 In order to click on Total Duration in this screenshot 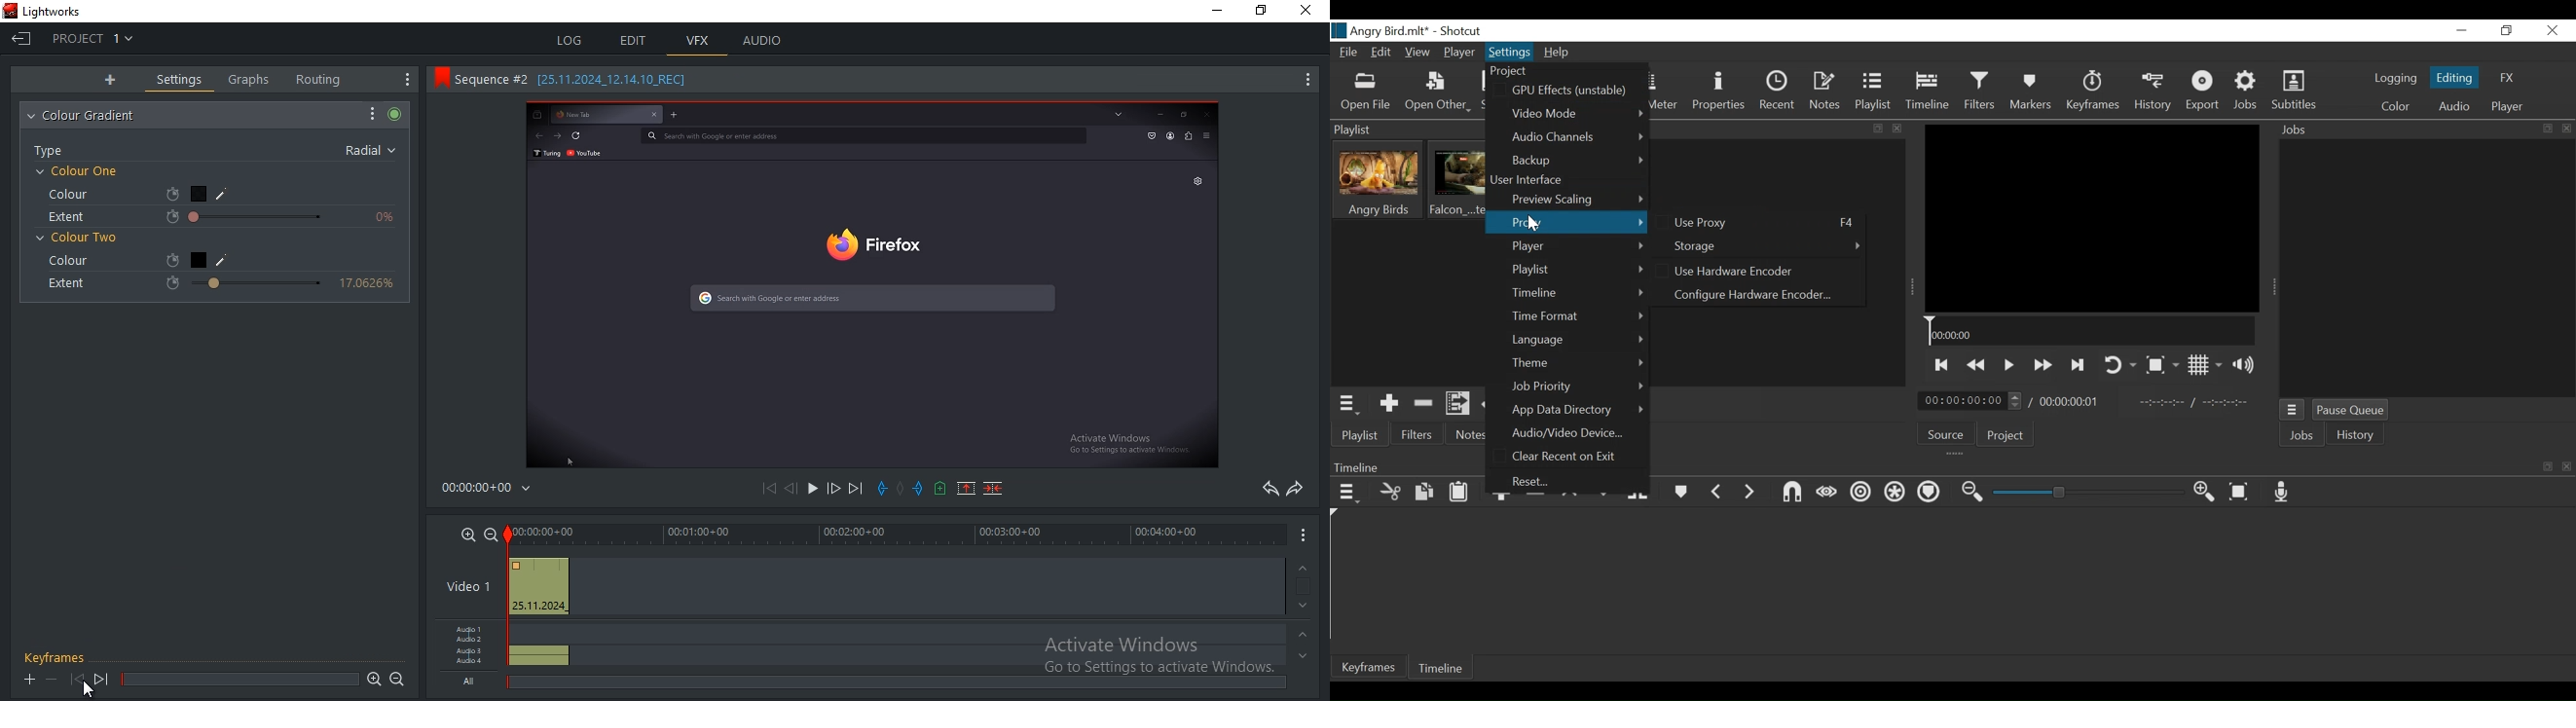, I will do `click(2070, 402)`.